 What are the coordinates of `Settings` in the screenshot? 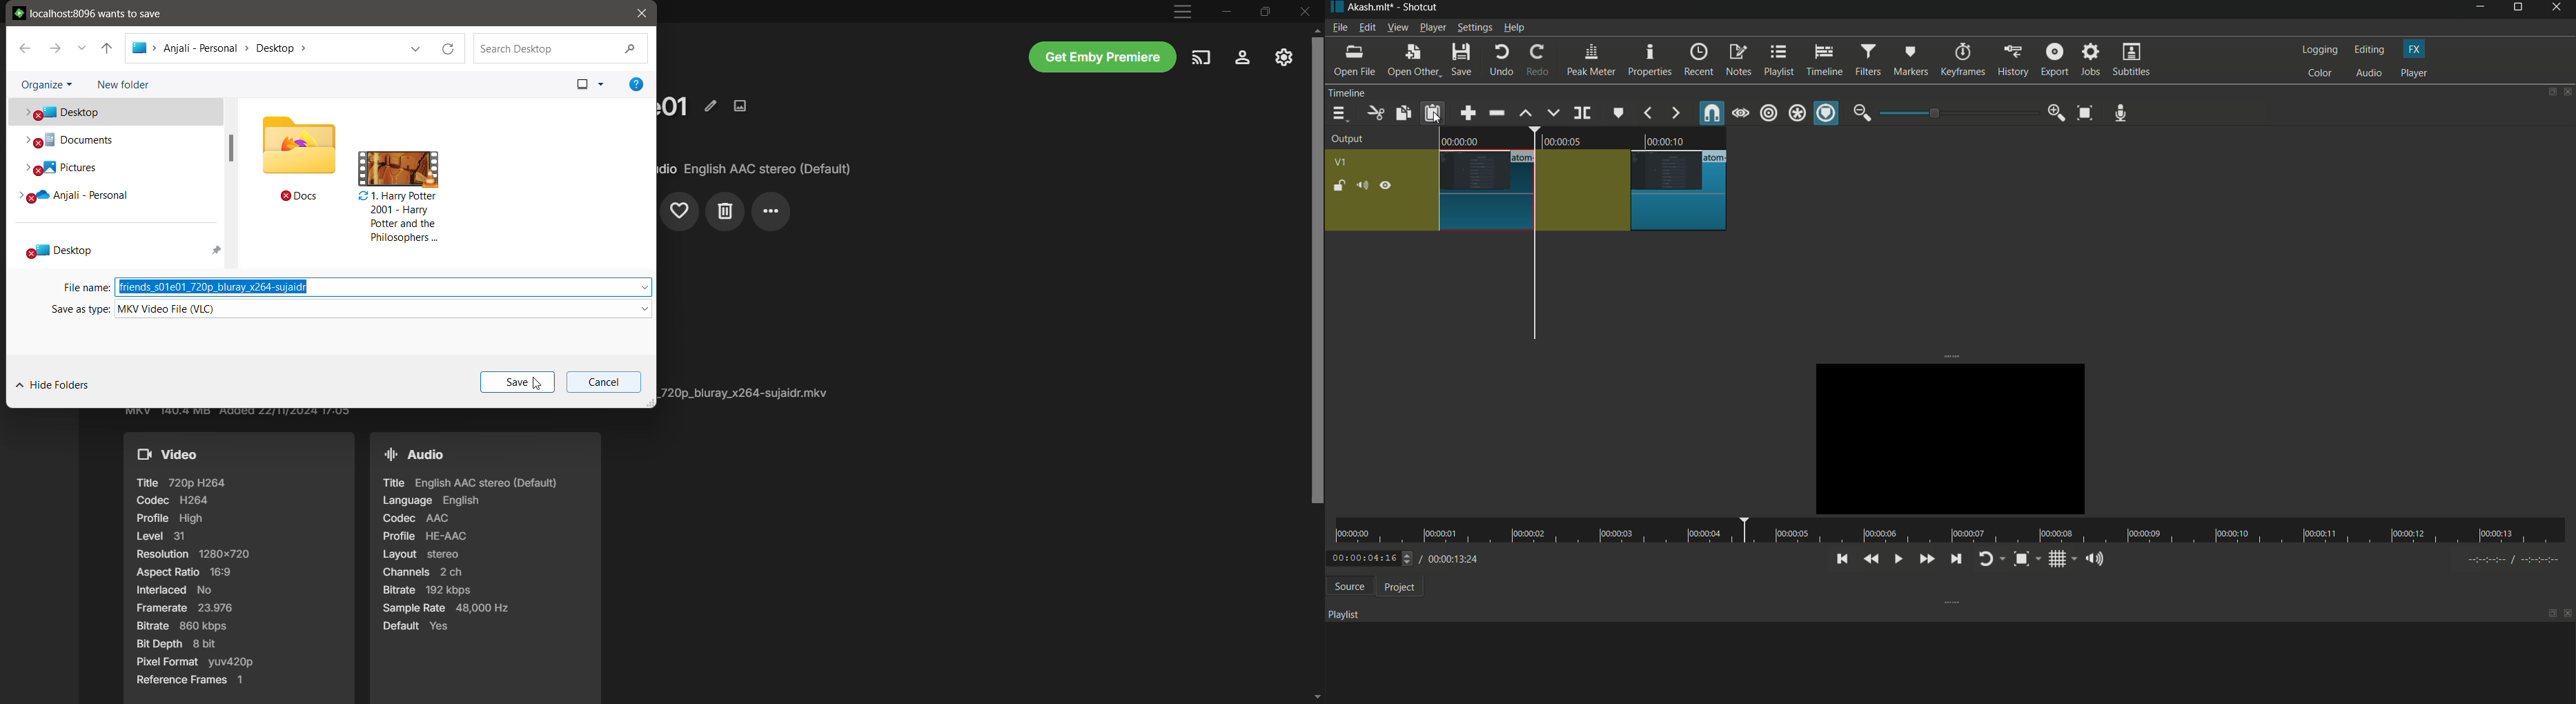 It's located at (1243, 58).